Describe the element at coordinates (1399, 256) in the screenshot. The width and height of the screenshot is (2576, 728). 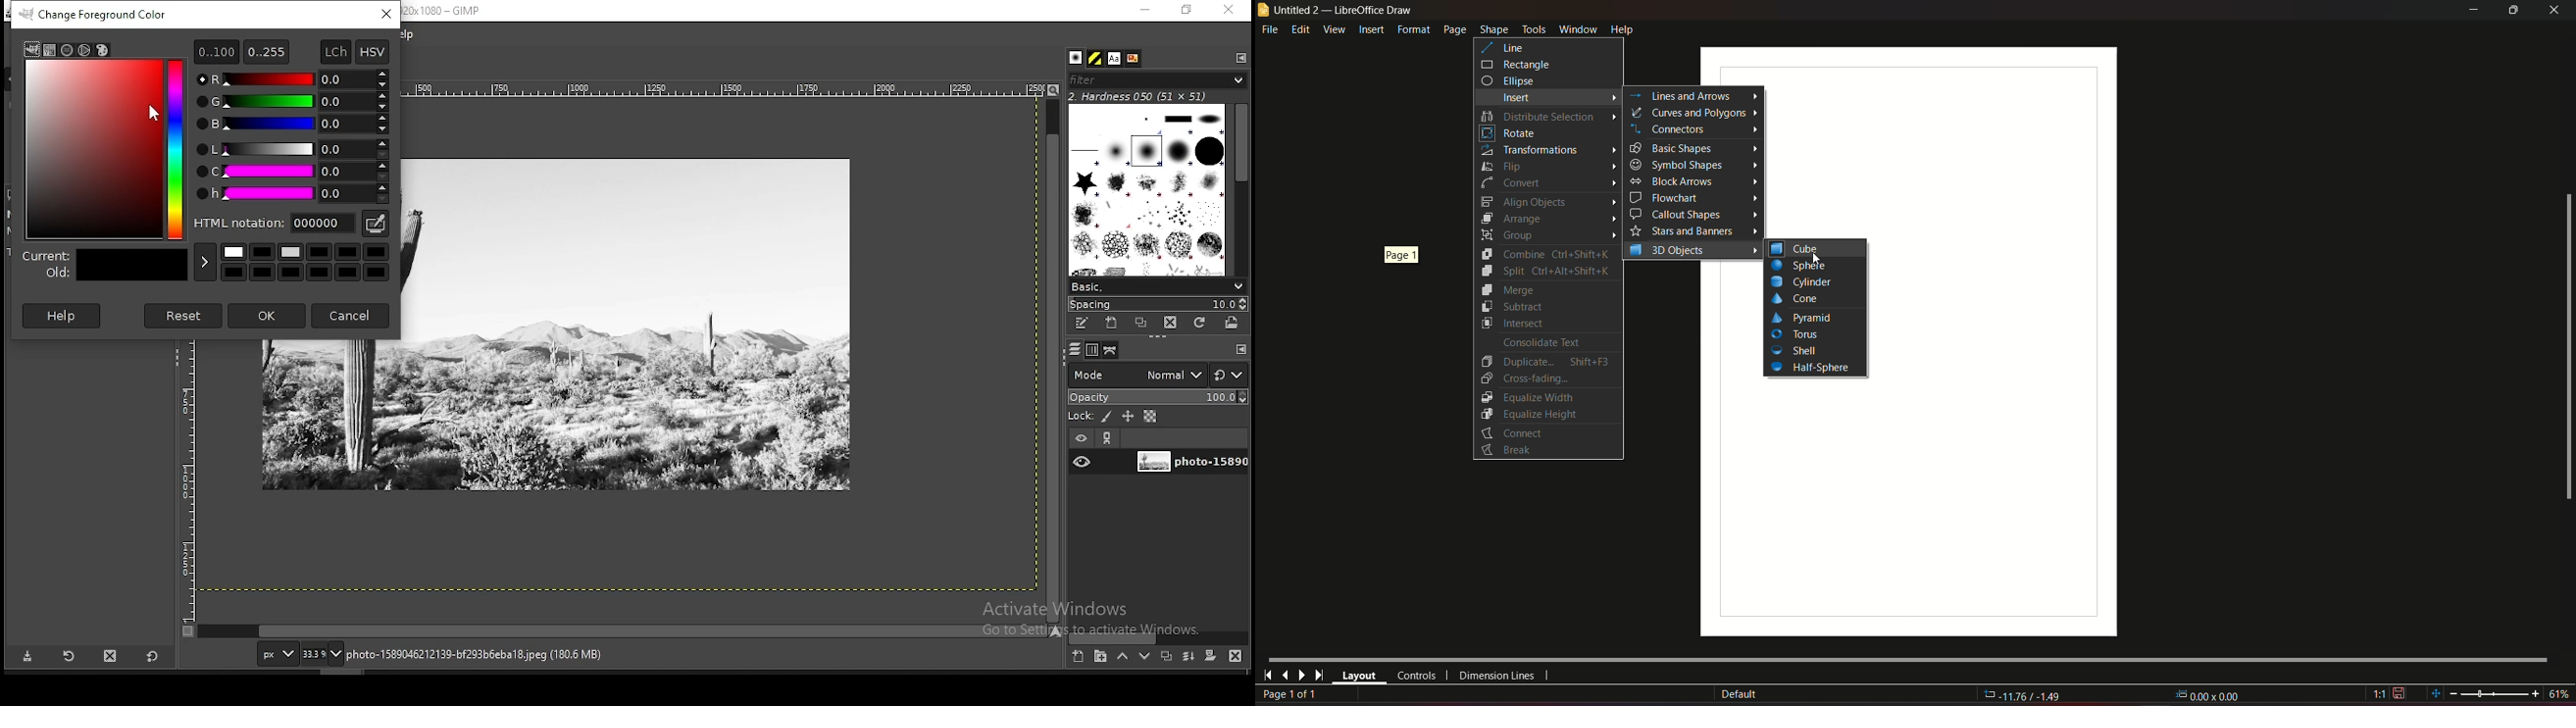
I see `page 1` at that location.